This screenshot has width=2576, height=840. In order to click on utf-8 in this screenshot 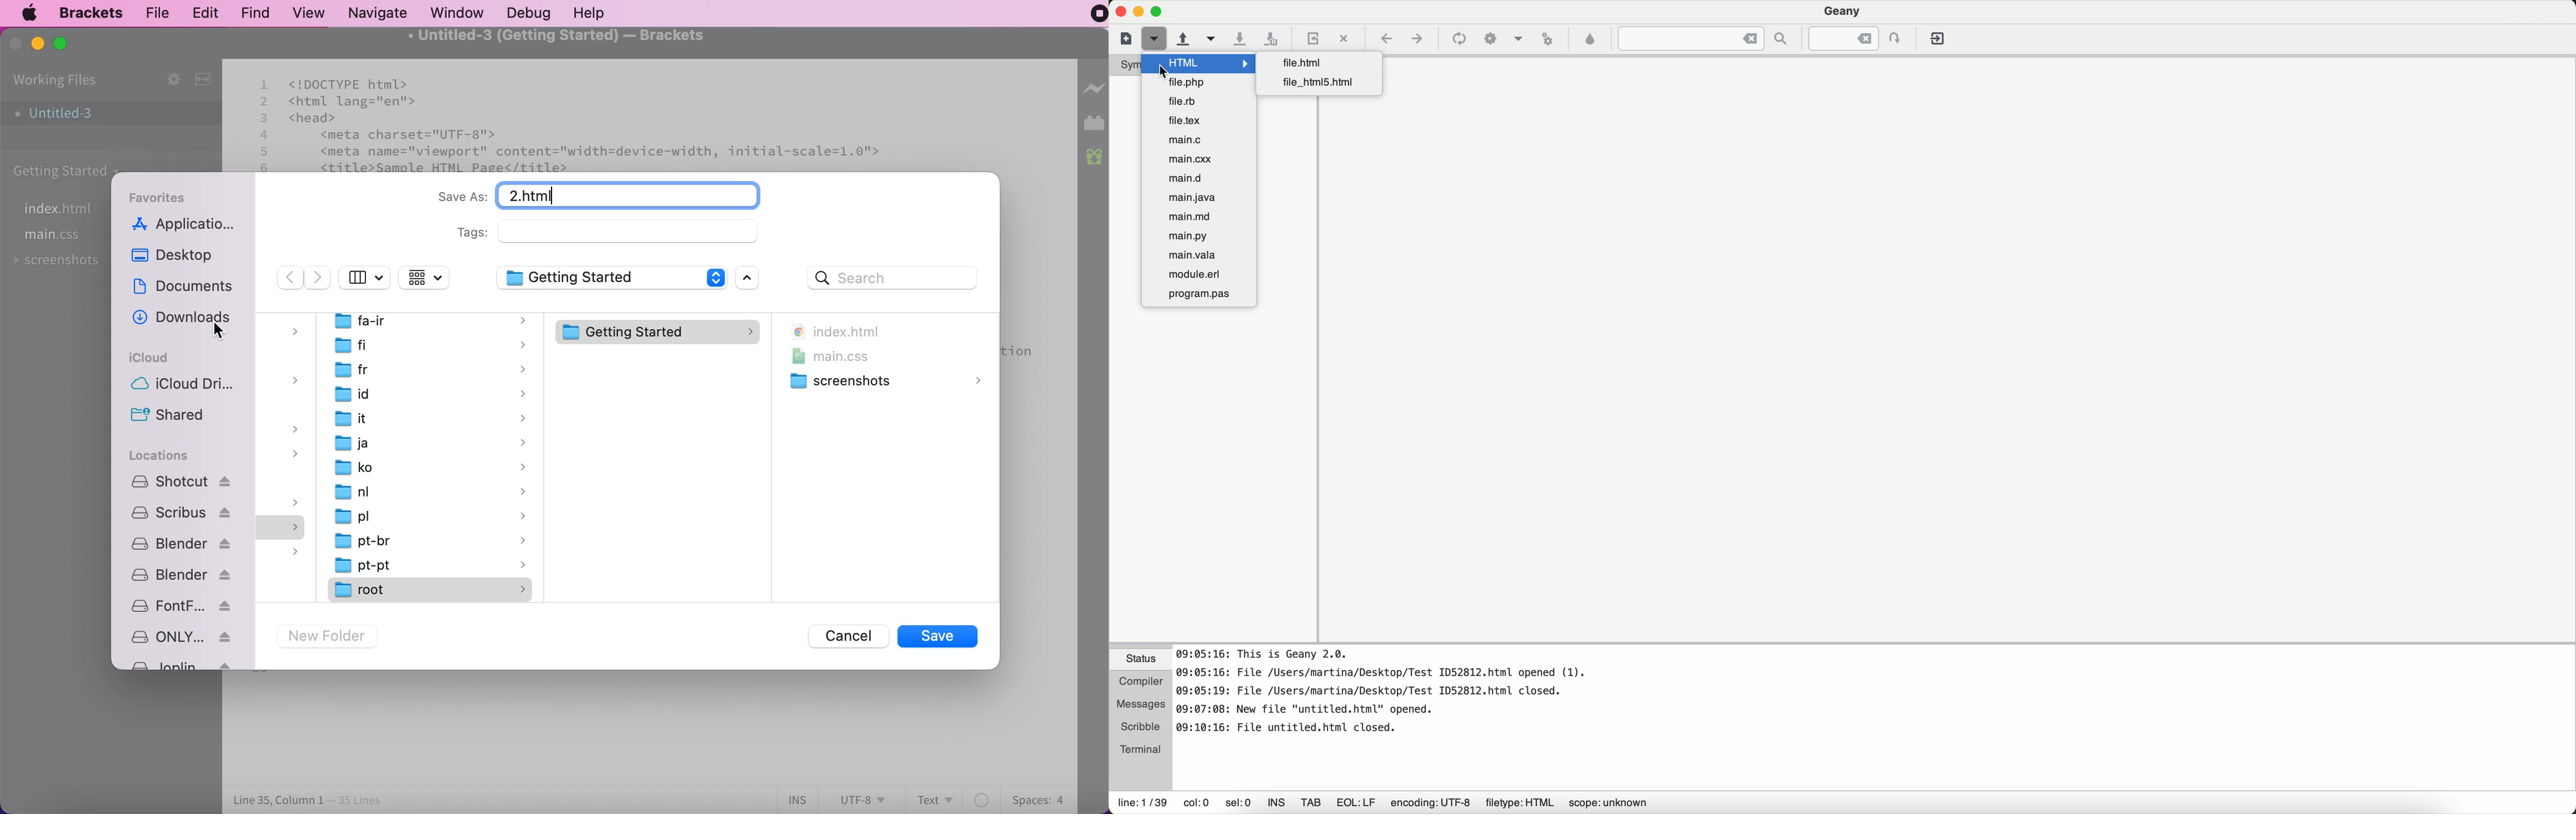, I will do `click(864, 798)`.